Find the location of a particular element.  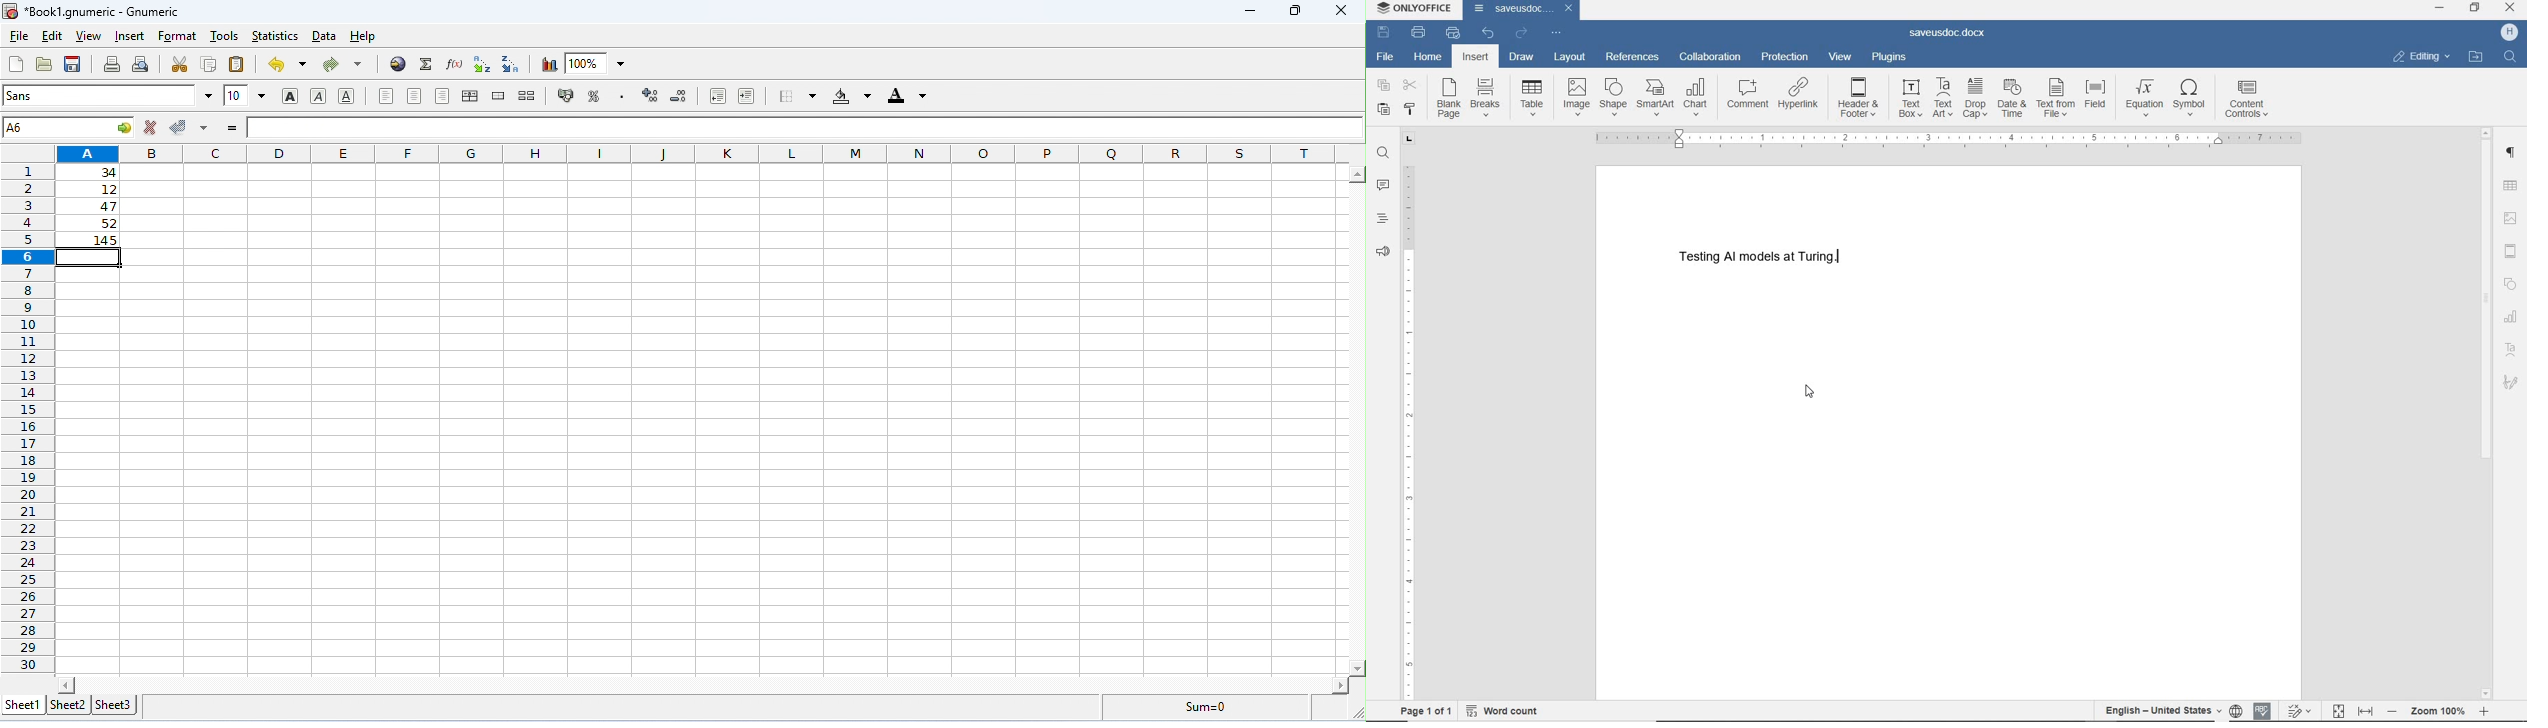

close is located at coordinates (1346, 11).